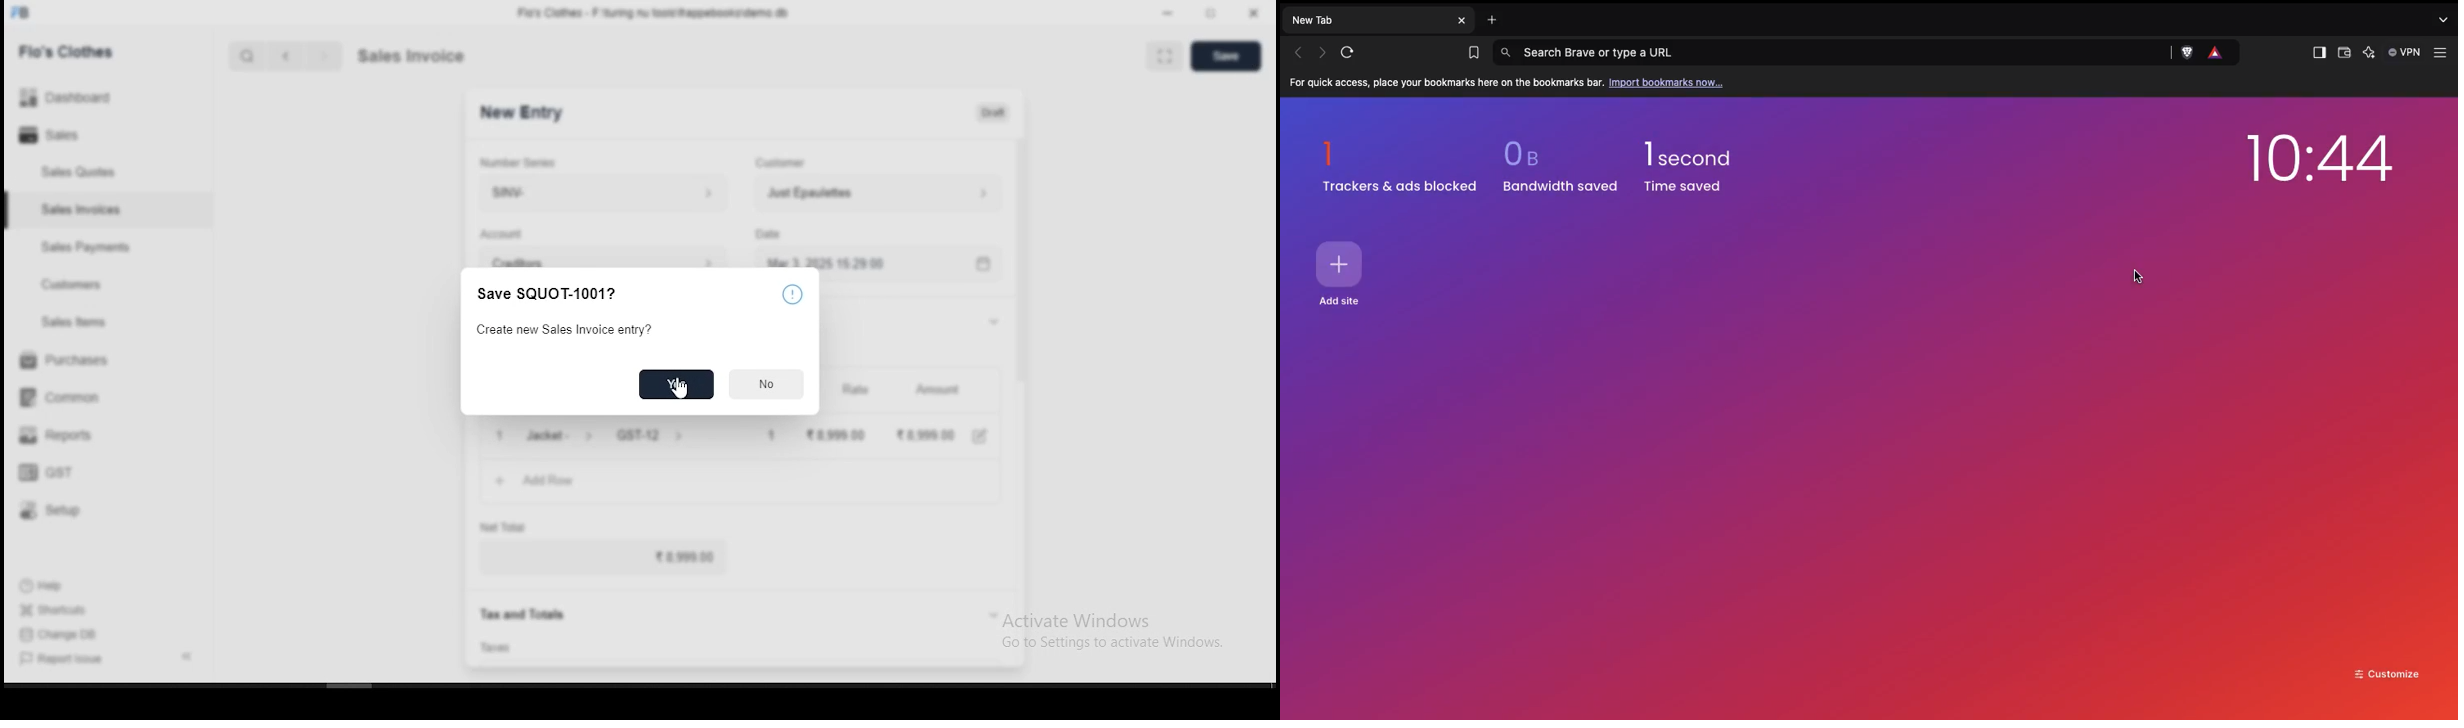  Describe the element at coordinates (769, 231) in the screenshot. I see `type` at that location.